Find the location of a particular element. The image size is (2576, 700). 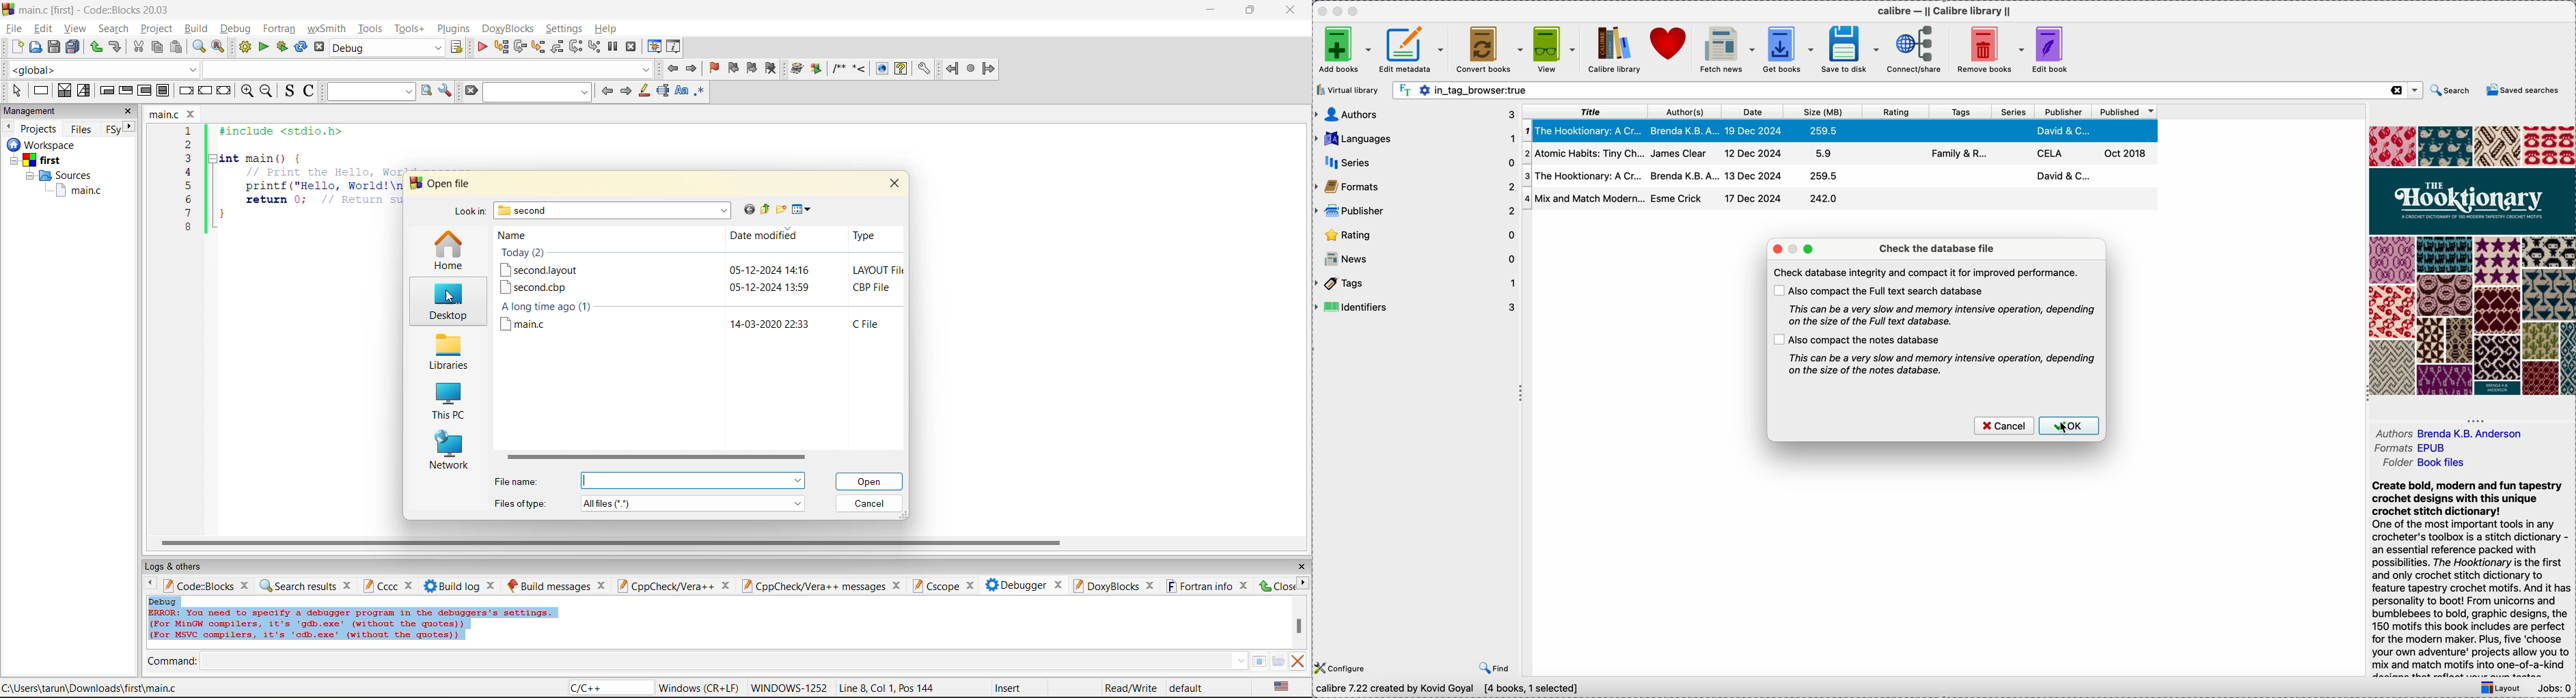

selection is located at coordinates (84, 91).